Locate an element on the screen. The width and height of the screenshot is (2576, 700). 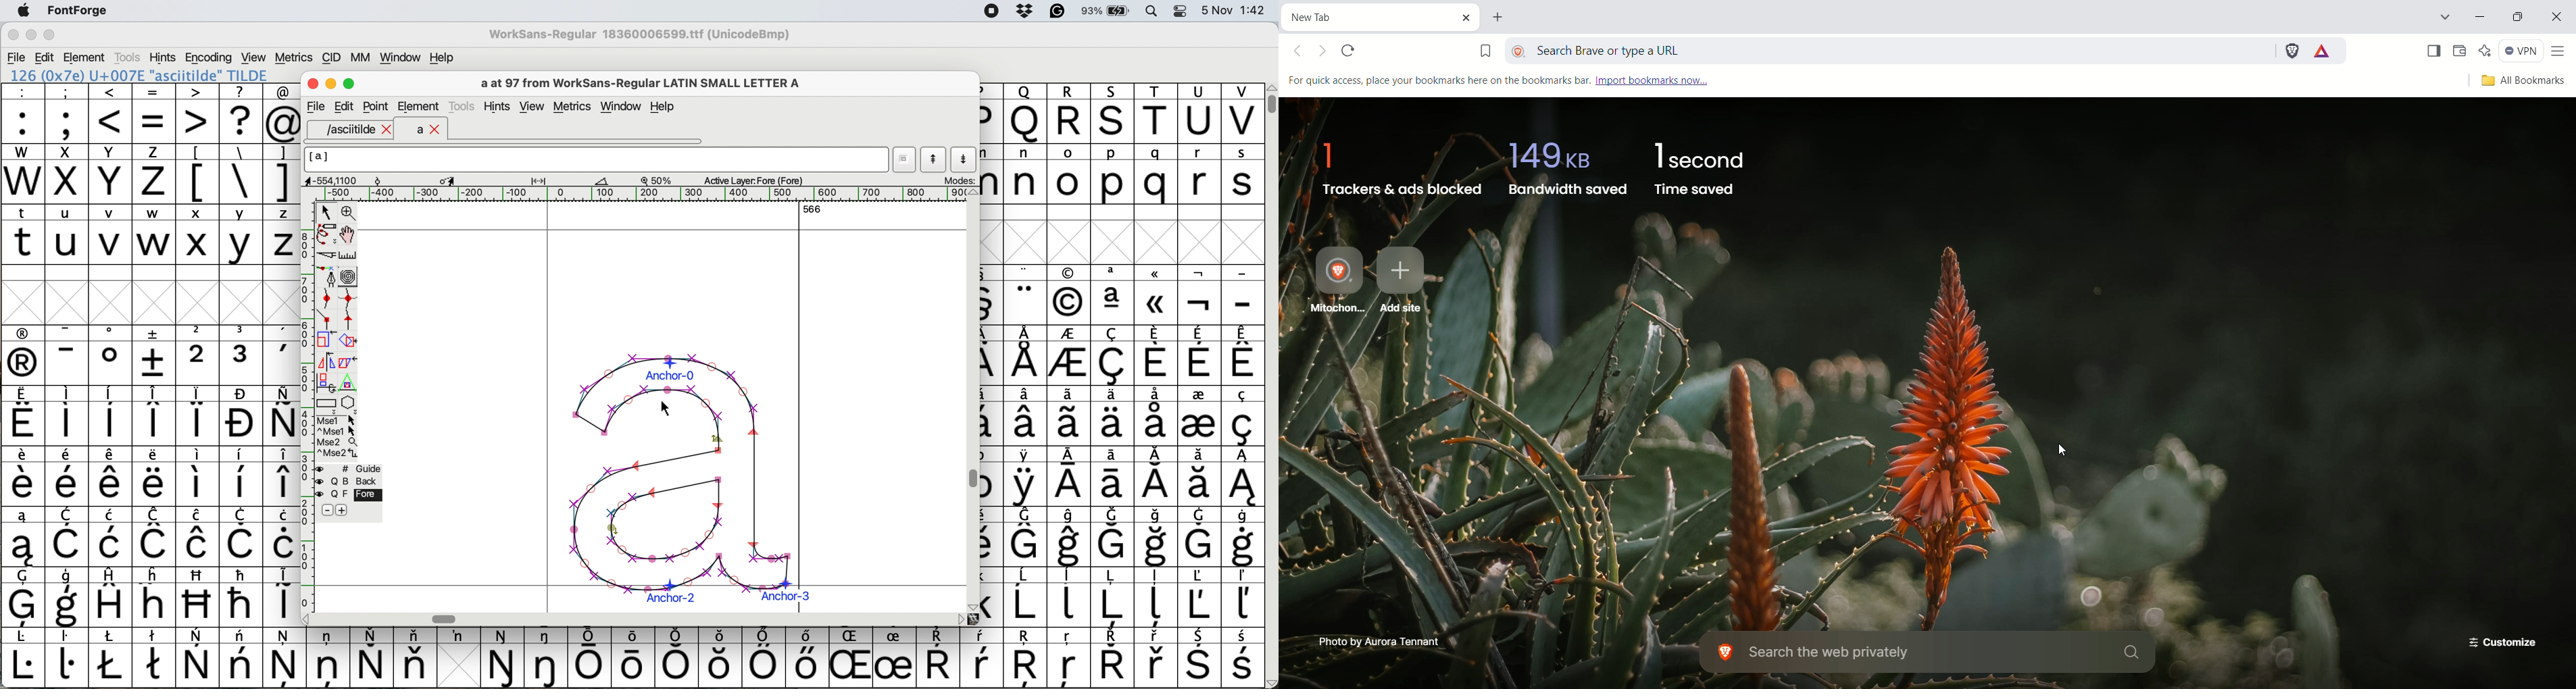
symbol is located at coordinates (199, 415).